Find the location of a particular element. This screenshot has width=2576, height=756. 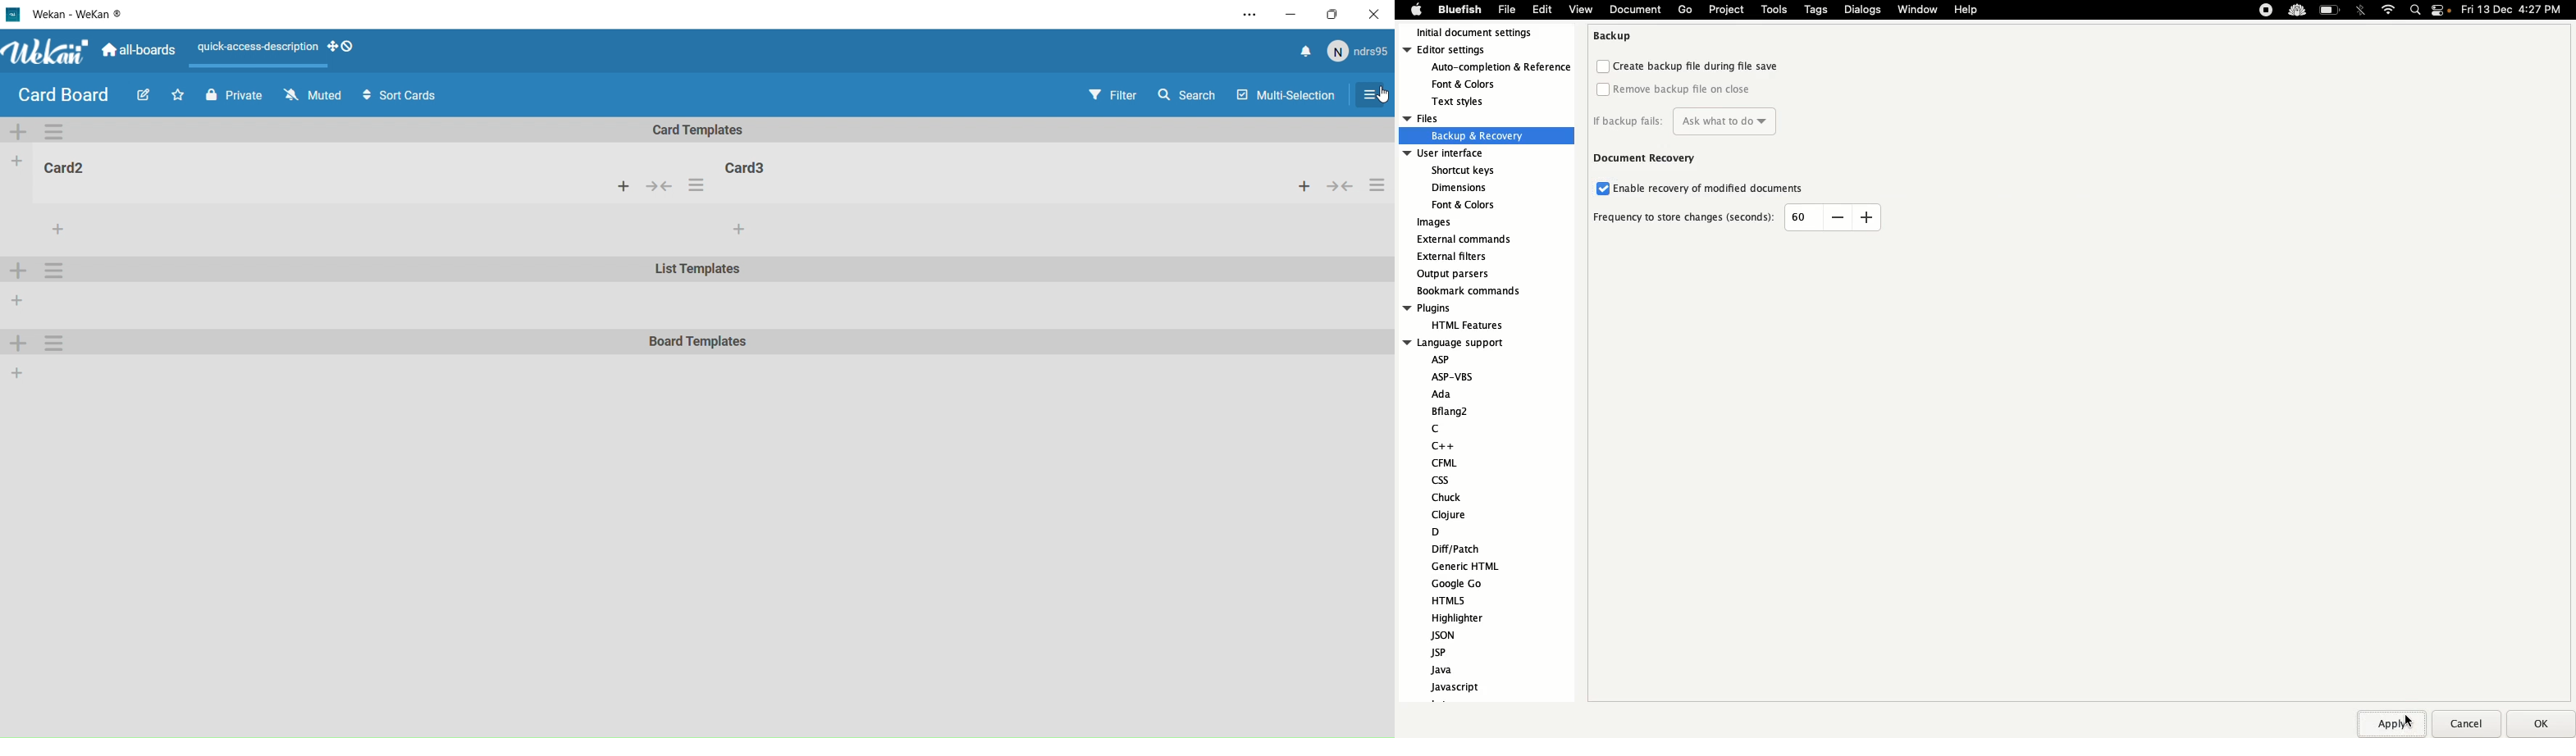

Board Templates is located at coordinates (699, 343).